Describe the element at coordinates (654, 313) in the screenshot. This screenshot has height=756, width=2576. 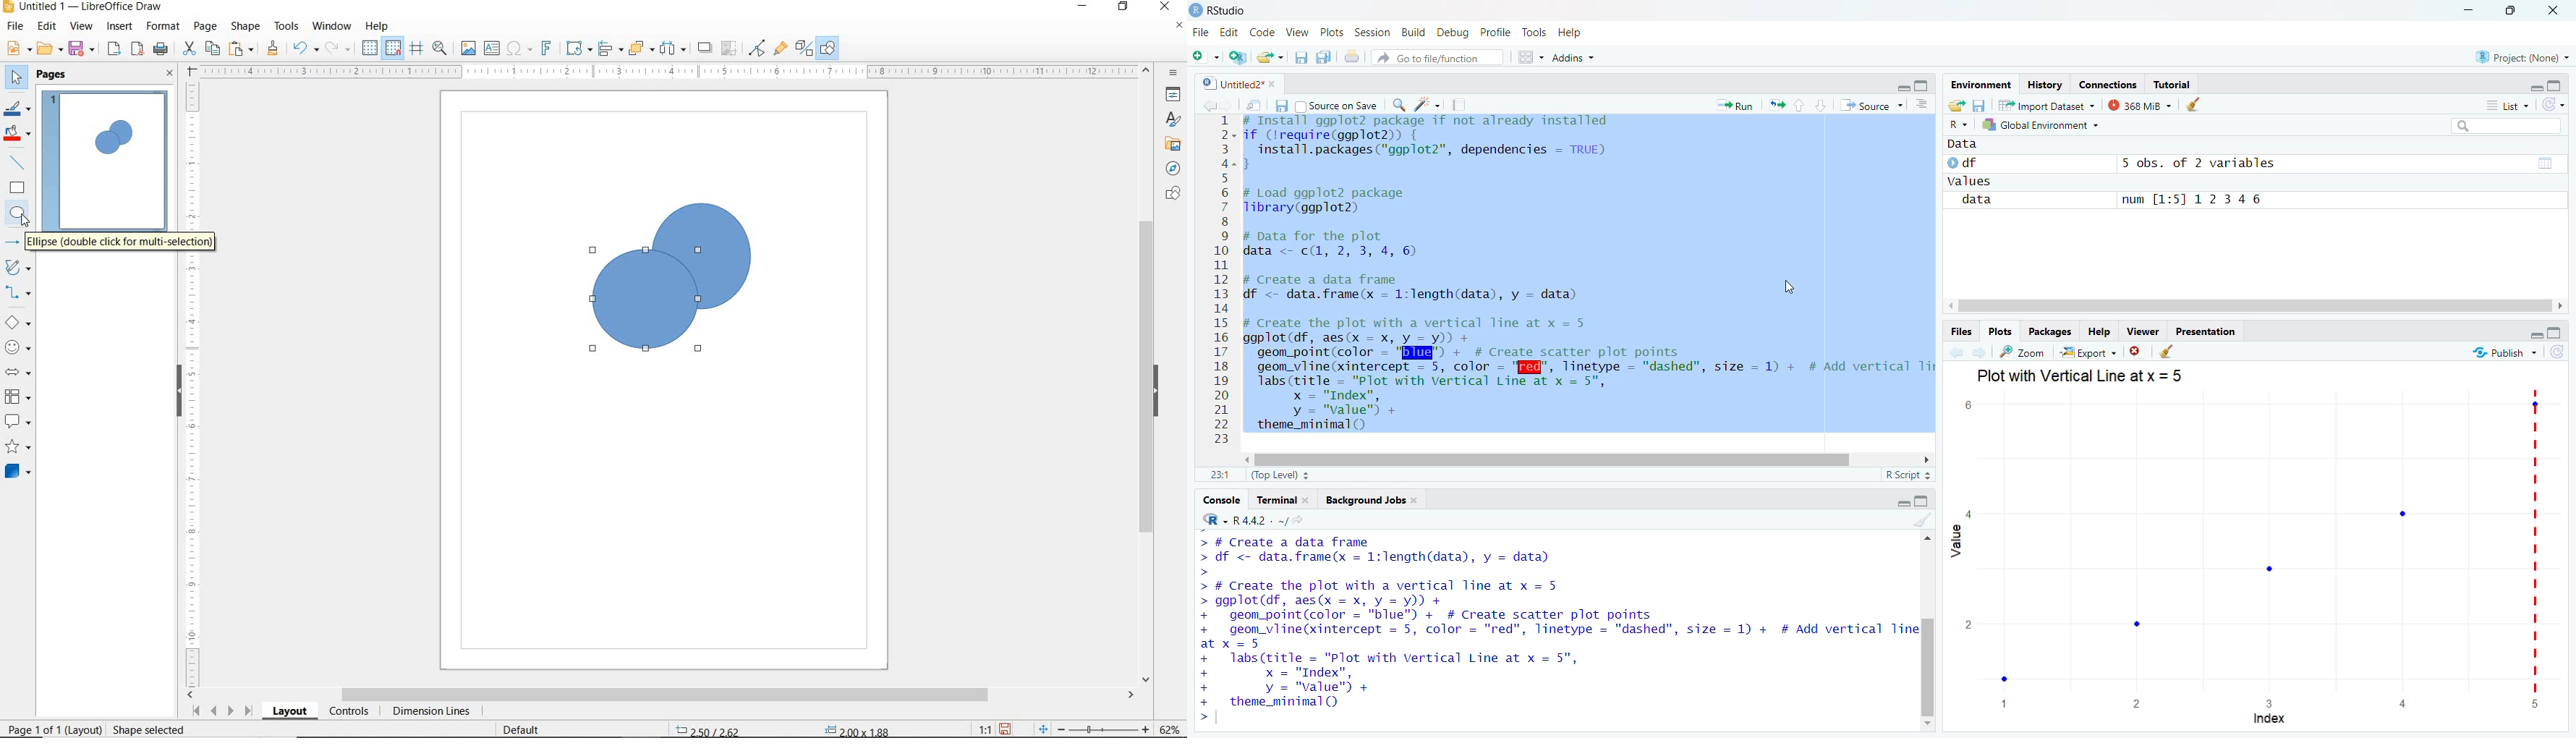
I see `ELLIPSE TOOL` at that location.